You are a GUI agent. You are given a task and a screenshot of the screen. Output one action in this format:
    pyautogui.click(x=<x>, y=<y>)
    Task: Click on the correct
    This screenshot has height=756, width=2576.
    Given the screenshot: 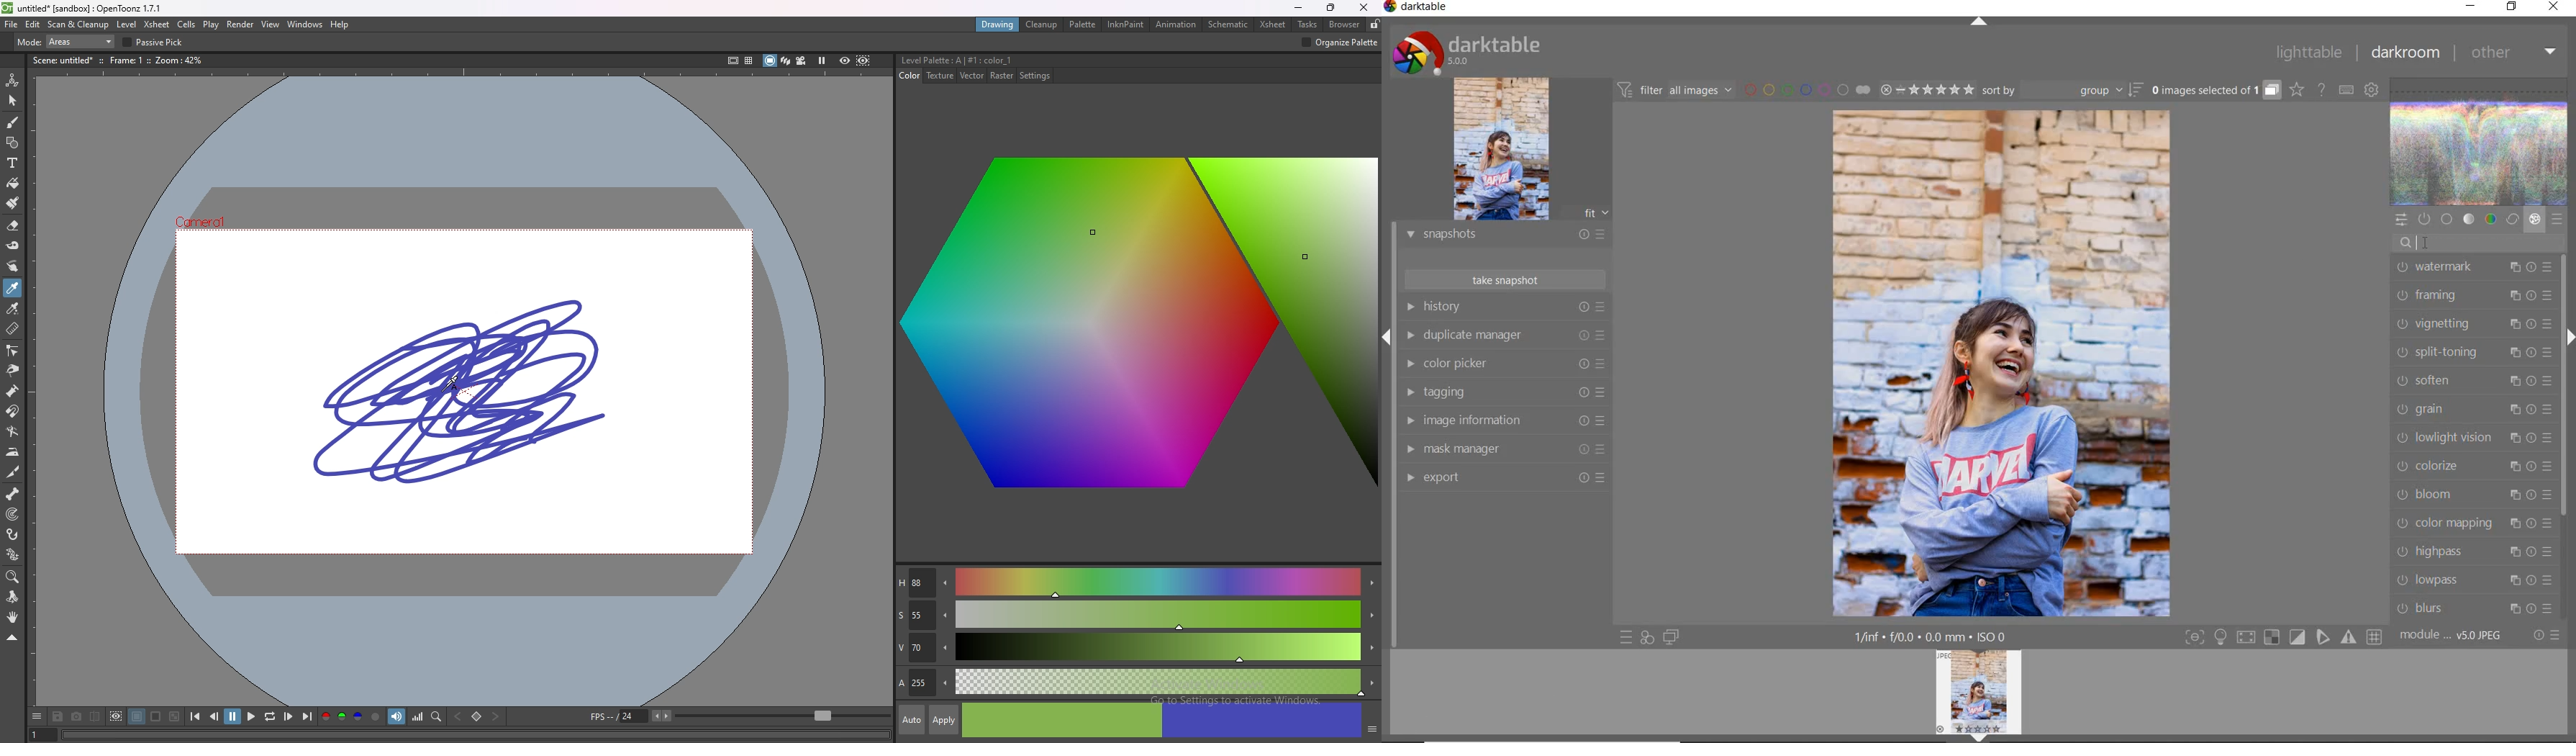 What is the action you would take?
    pyautogui.click(x=2512, y=220)
    